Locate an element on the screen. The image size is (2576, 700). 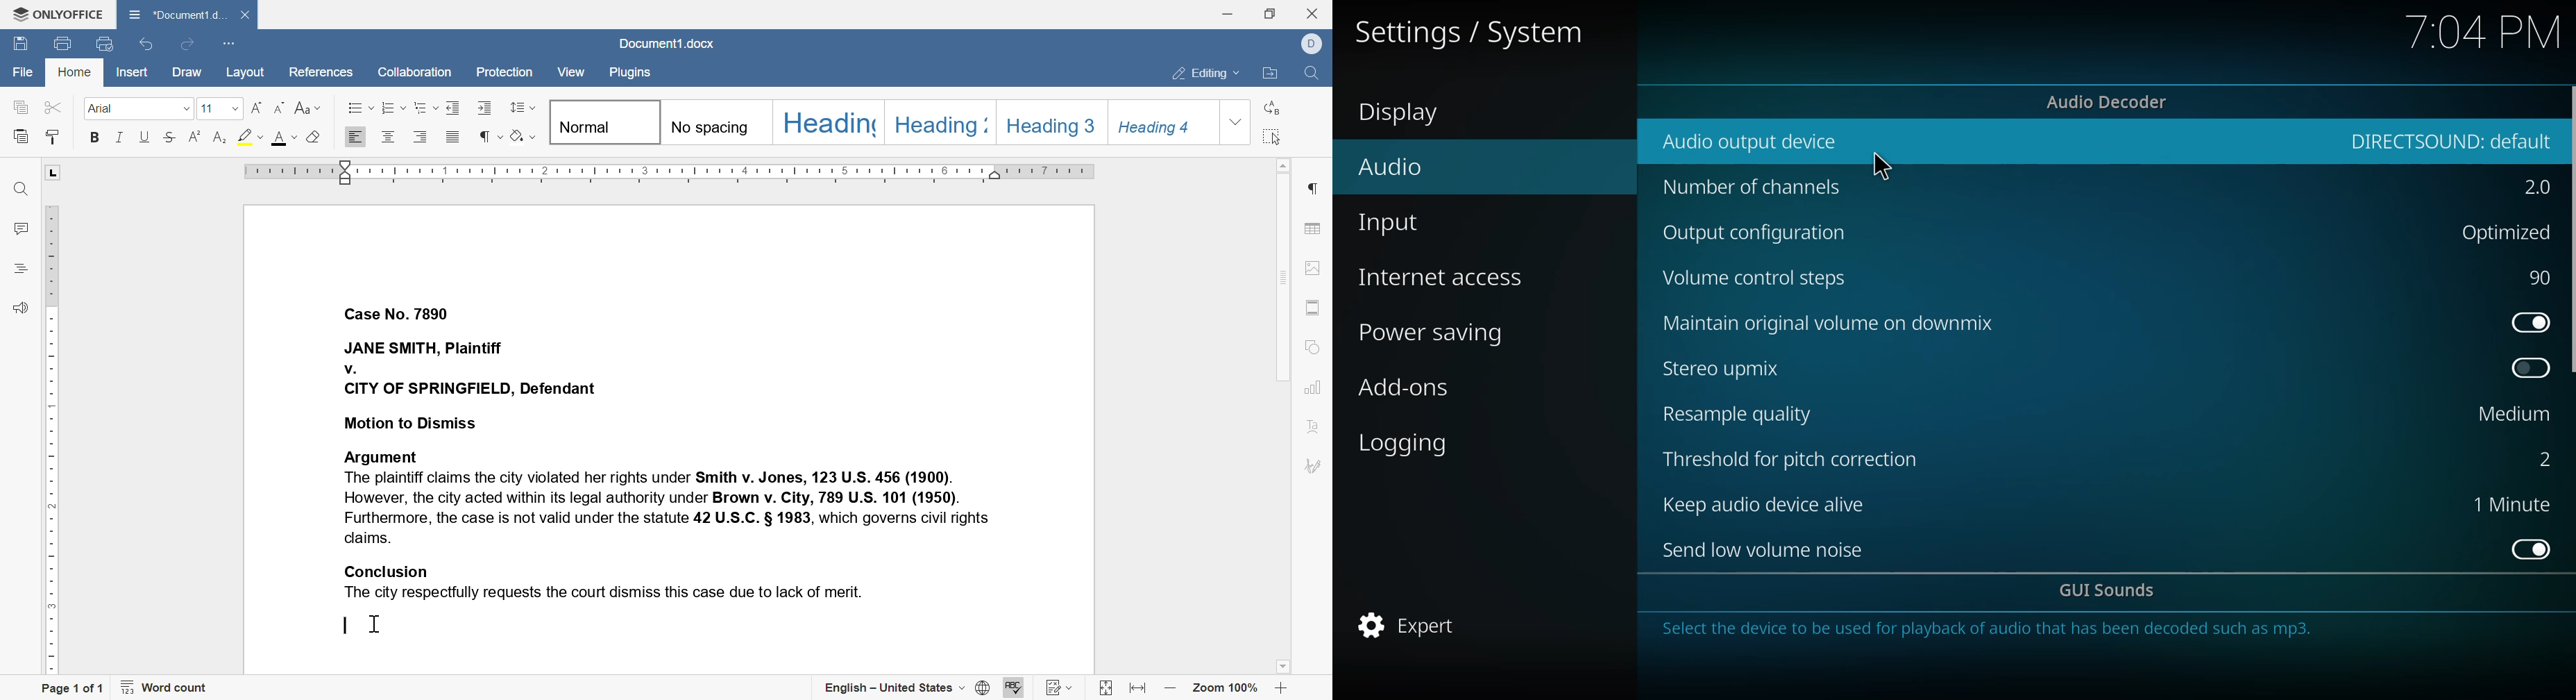
internet access is located at coordinates (1444, 277).